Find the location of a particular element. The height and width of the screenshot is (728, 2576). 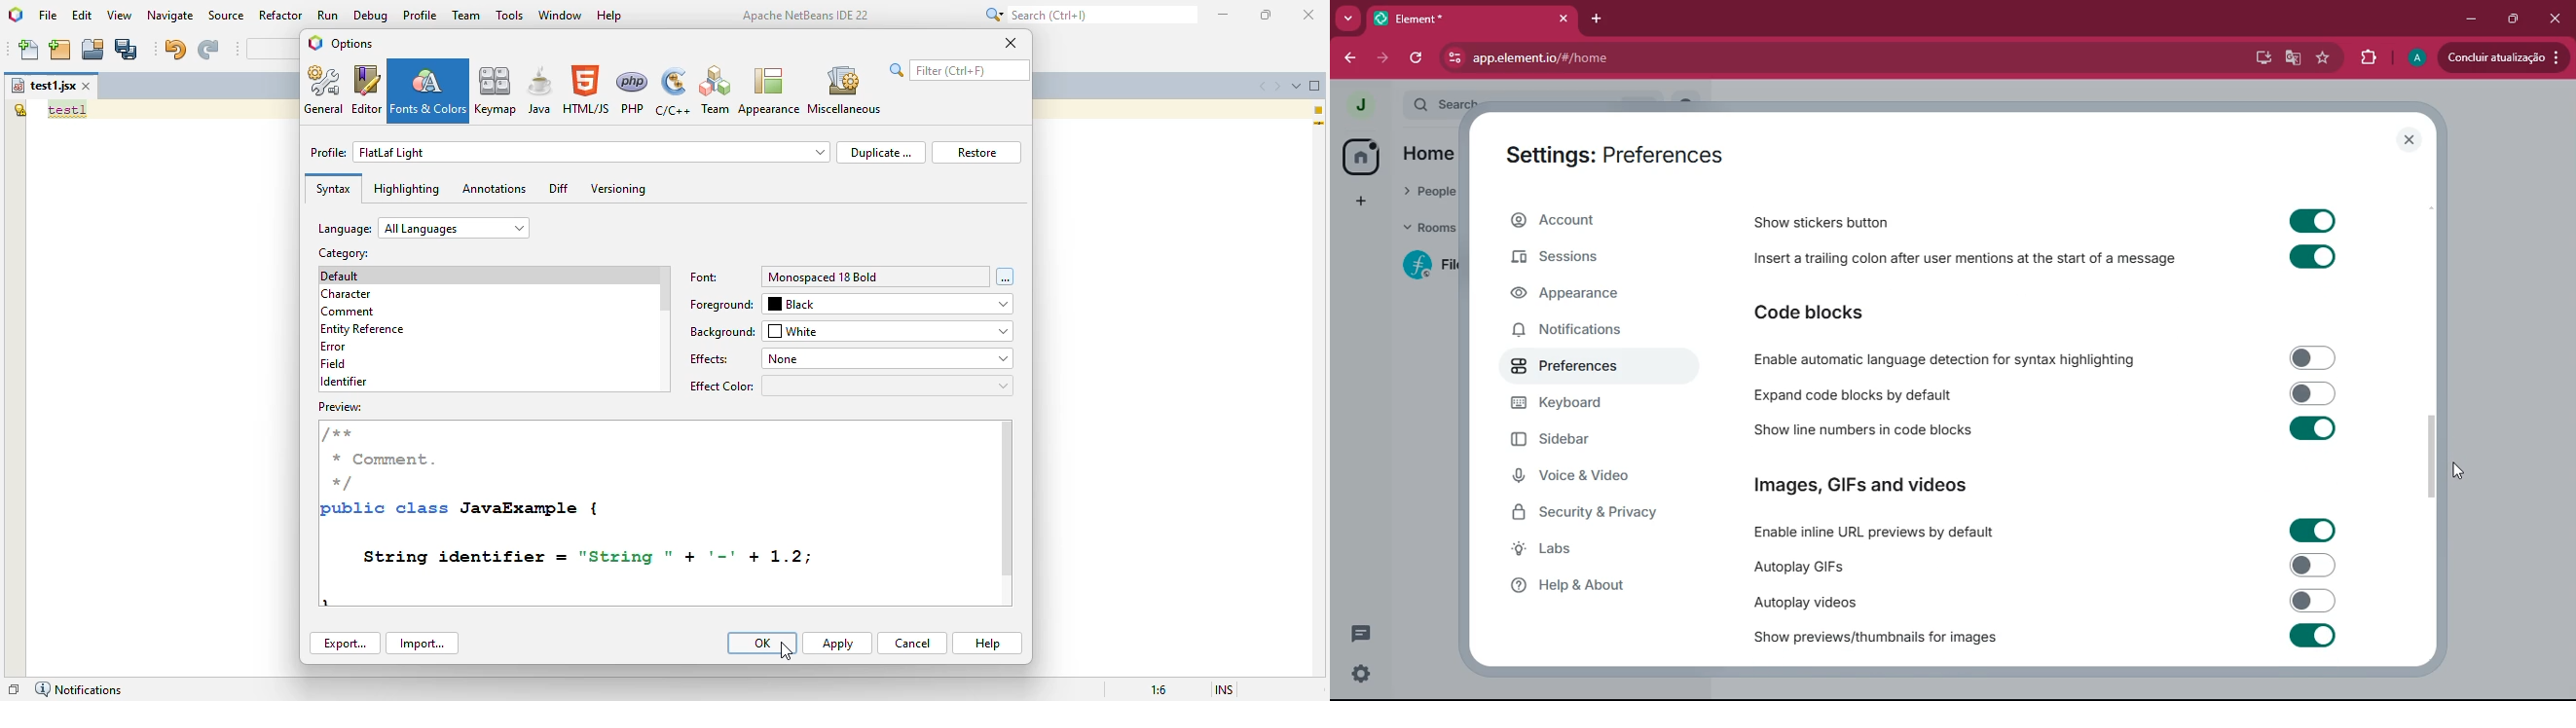

entity reference is located at coordinates (367, 328).